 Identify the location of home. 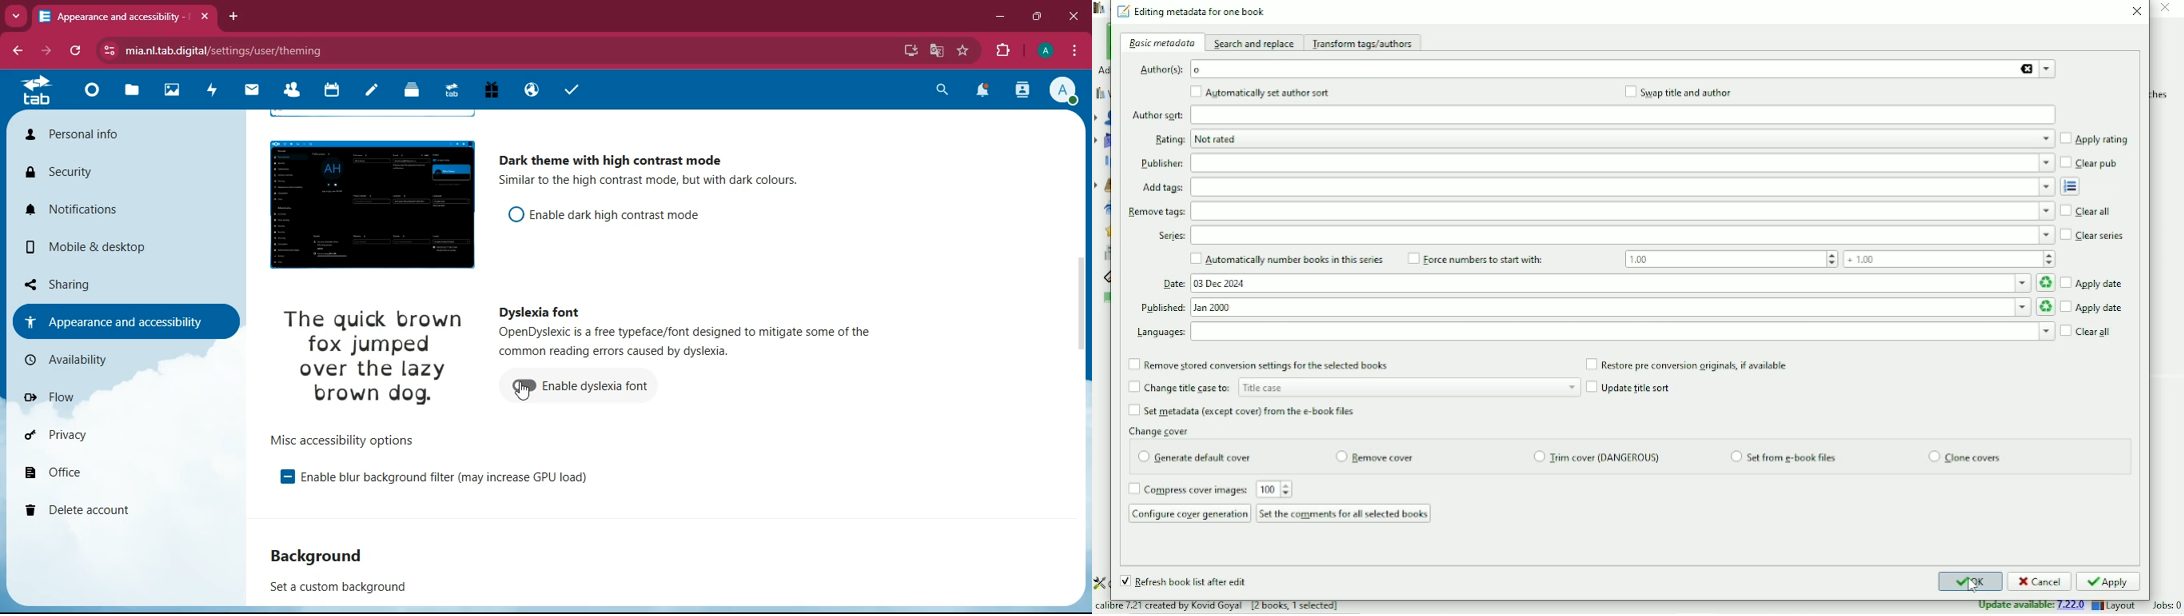
(94, 94).